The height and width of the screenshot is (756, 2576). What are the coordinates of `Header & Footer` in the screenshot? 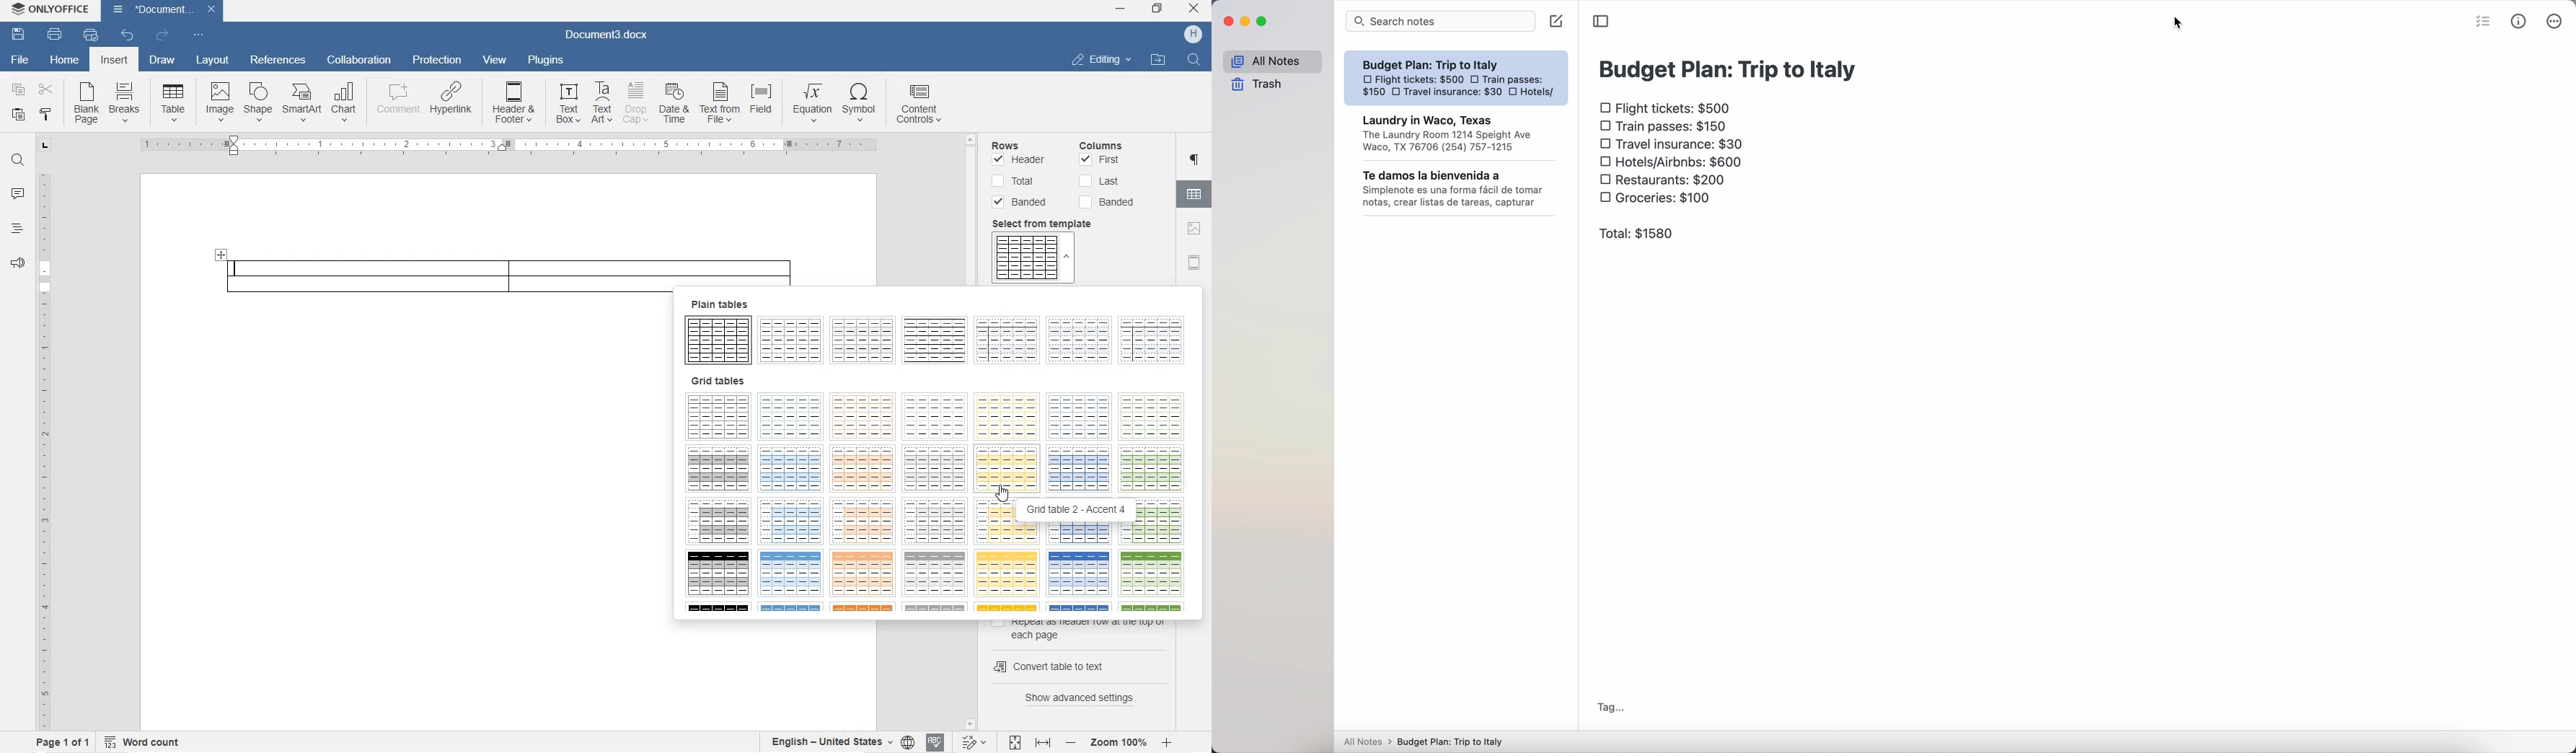 It's located at (515, 105).